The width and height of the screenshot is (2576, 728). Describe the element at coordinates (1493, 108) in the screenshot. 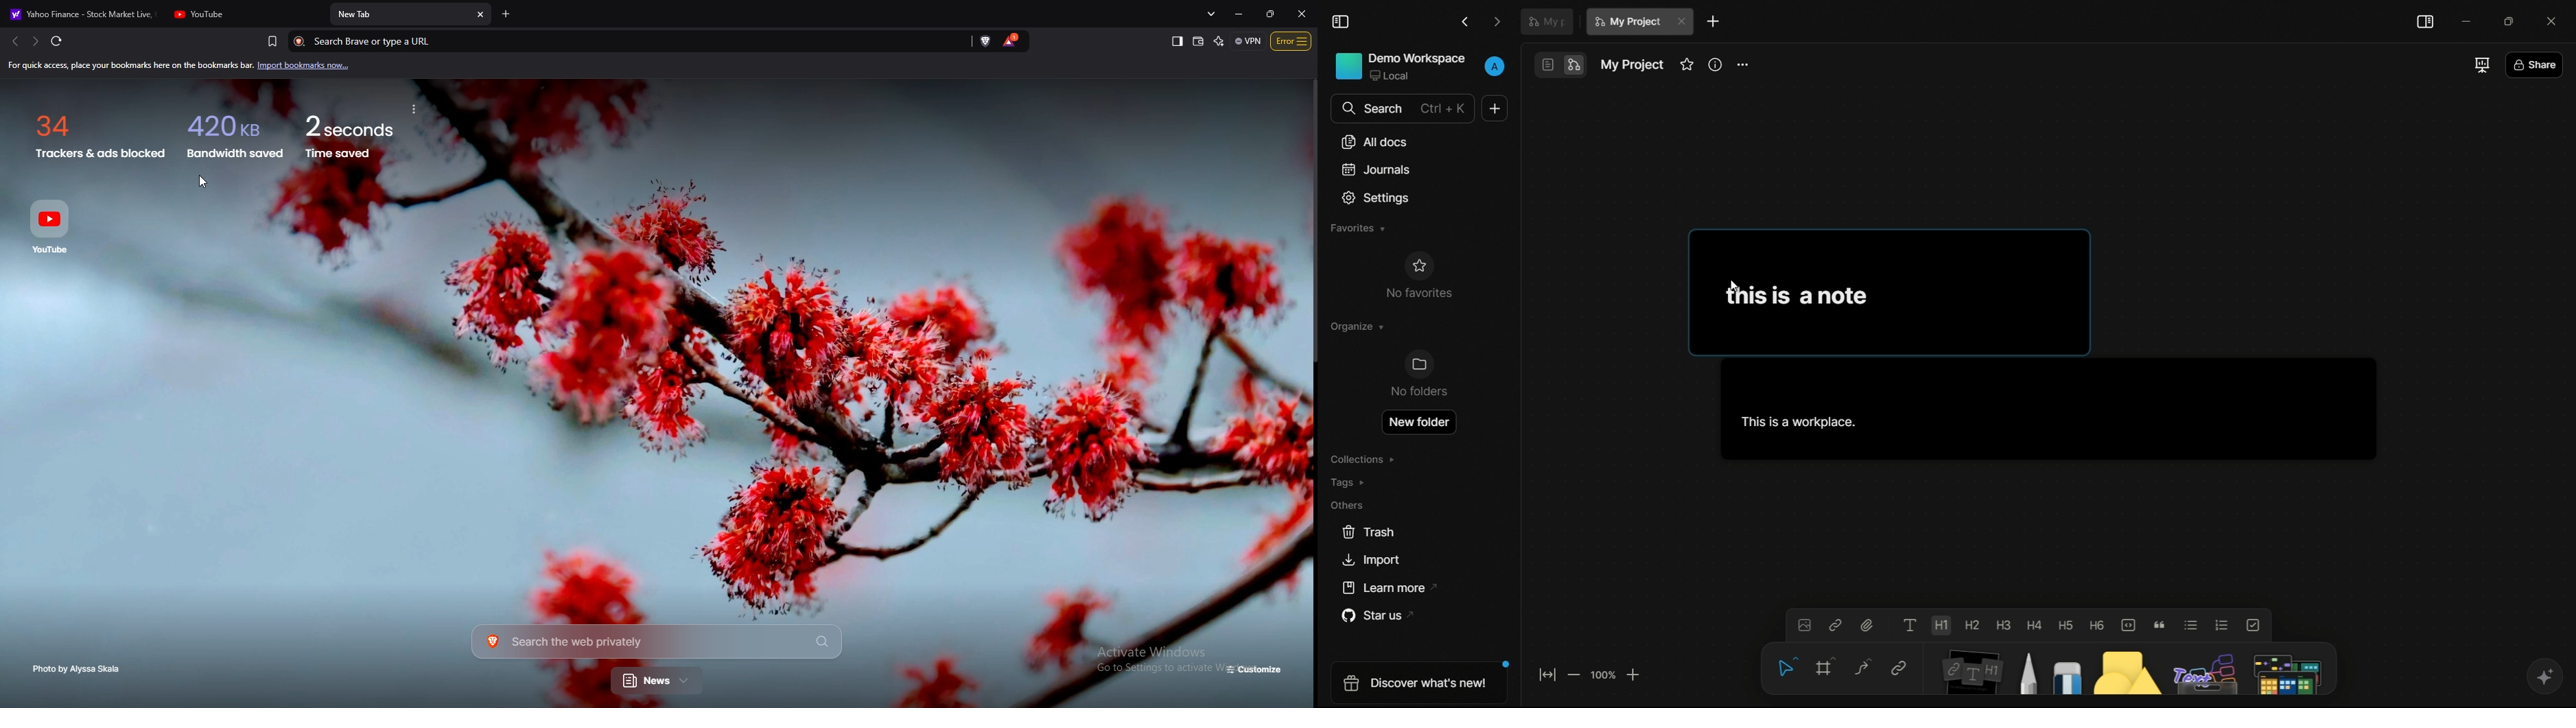

I see `new document` at that location.